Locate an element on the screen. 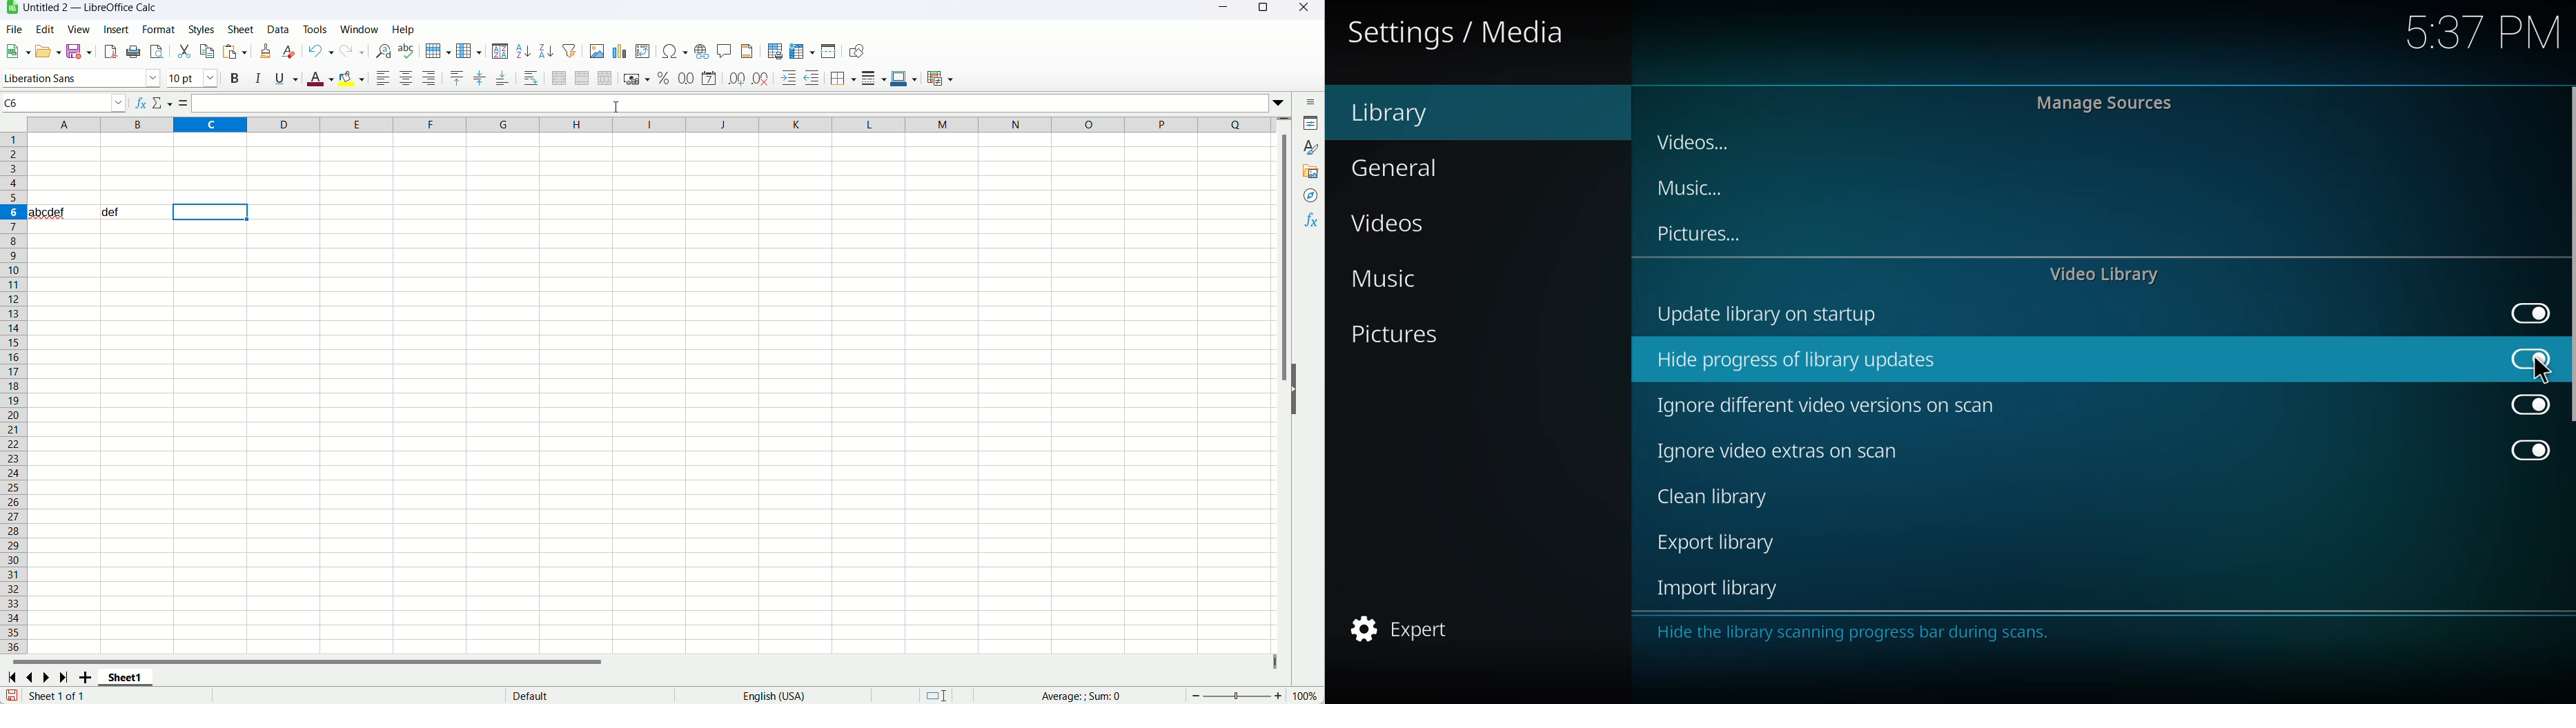 The image size is (2576, 728). column is located at coordinates (469, 52).